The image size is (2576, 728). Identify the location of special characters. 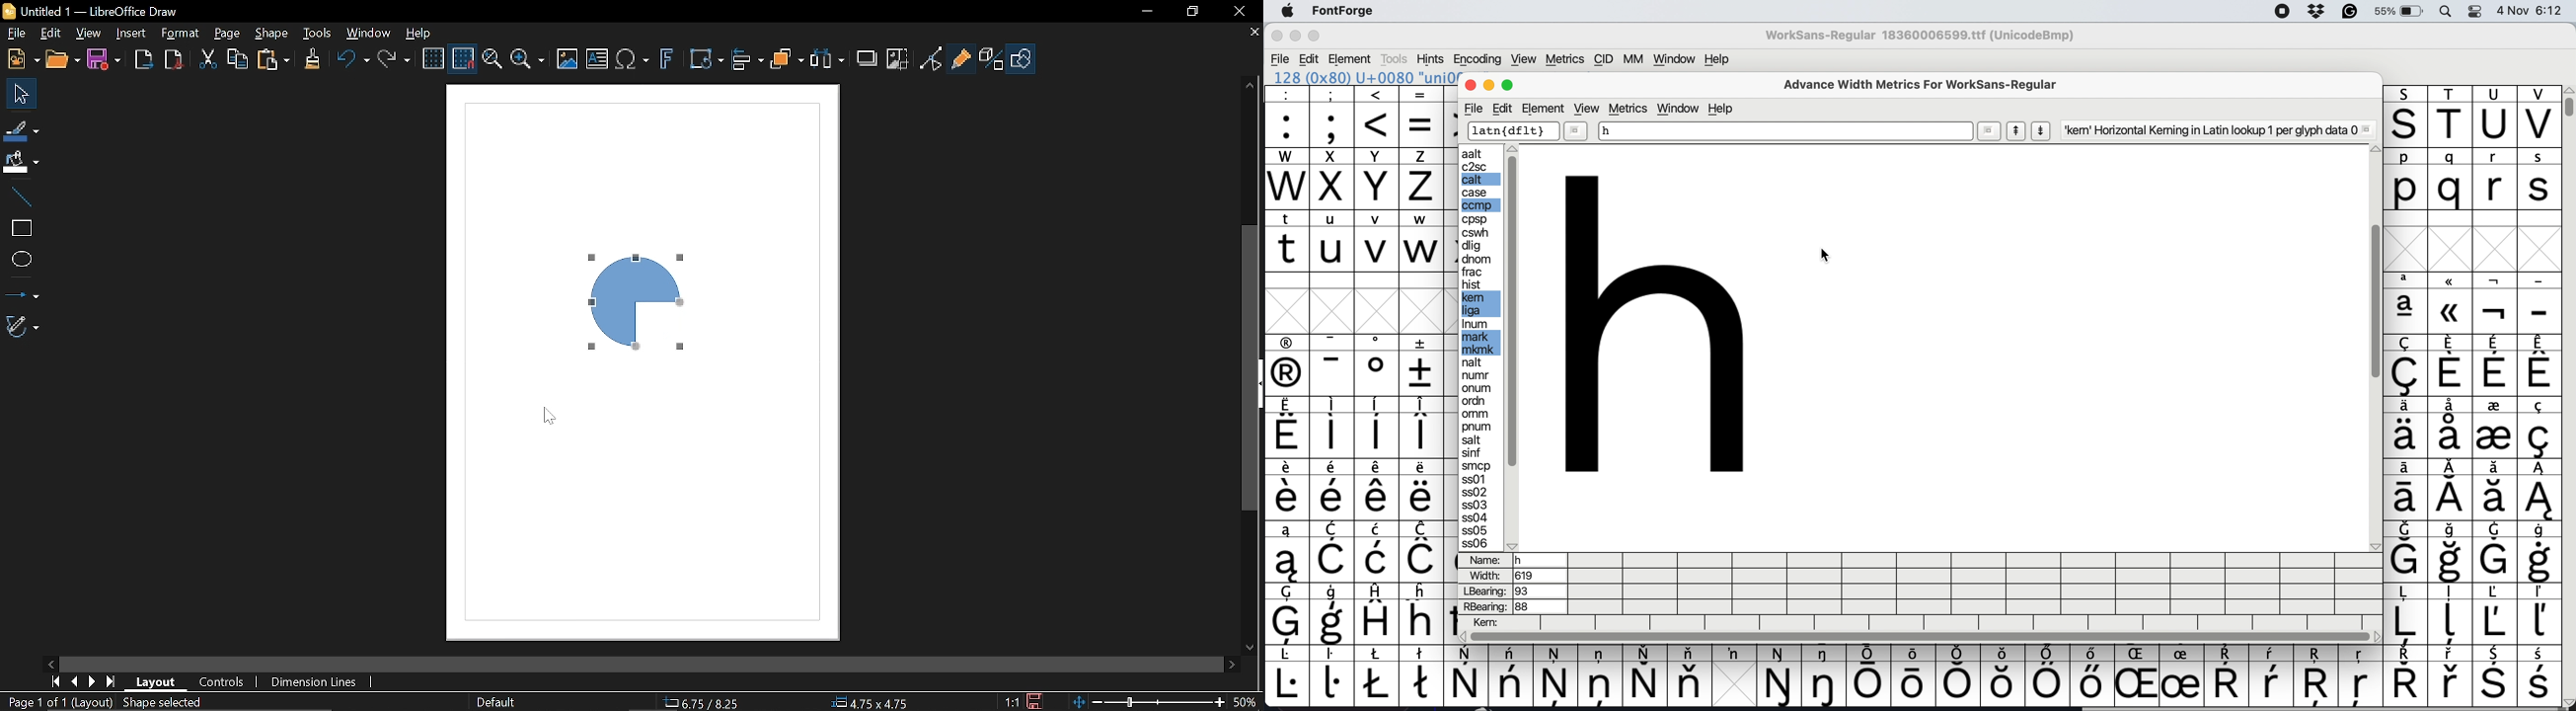
(1355, 436).